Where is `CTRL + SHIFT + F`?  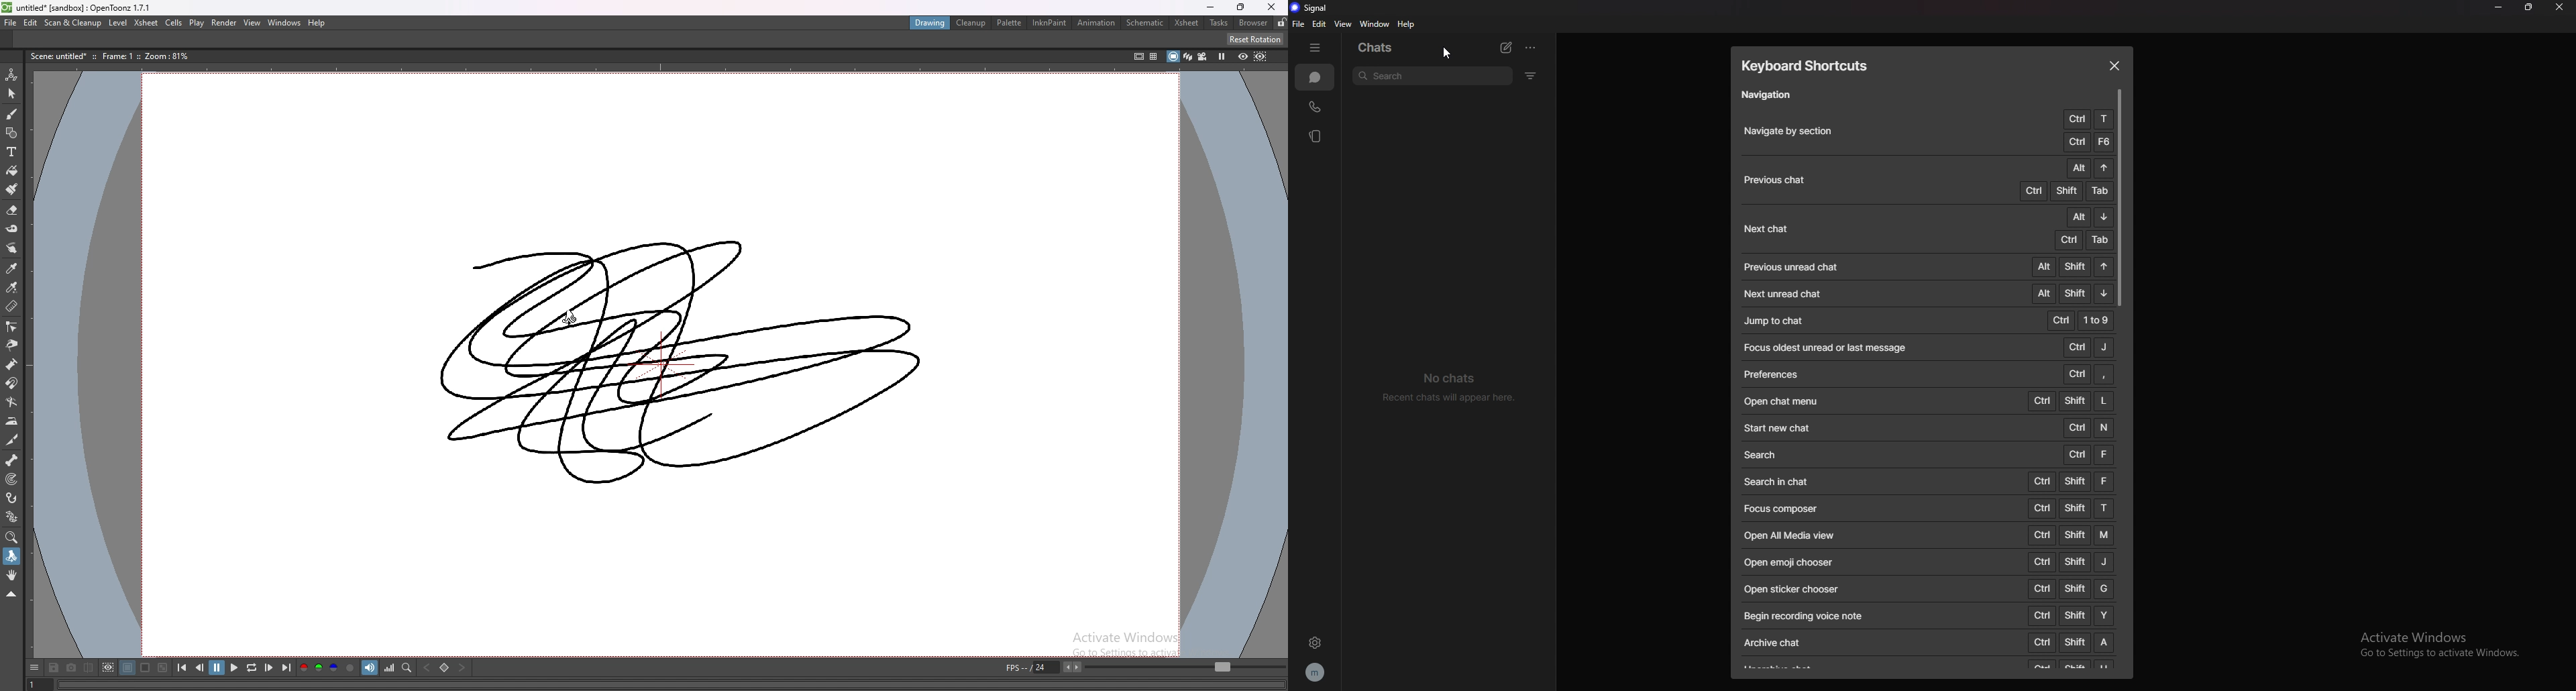 CTRL + SHIFT + F is located at coordinates (2071, 481).